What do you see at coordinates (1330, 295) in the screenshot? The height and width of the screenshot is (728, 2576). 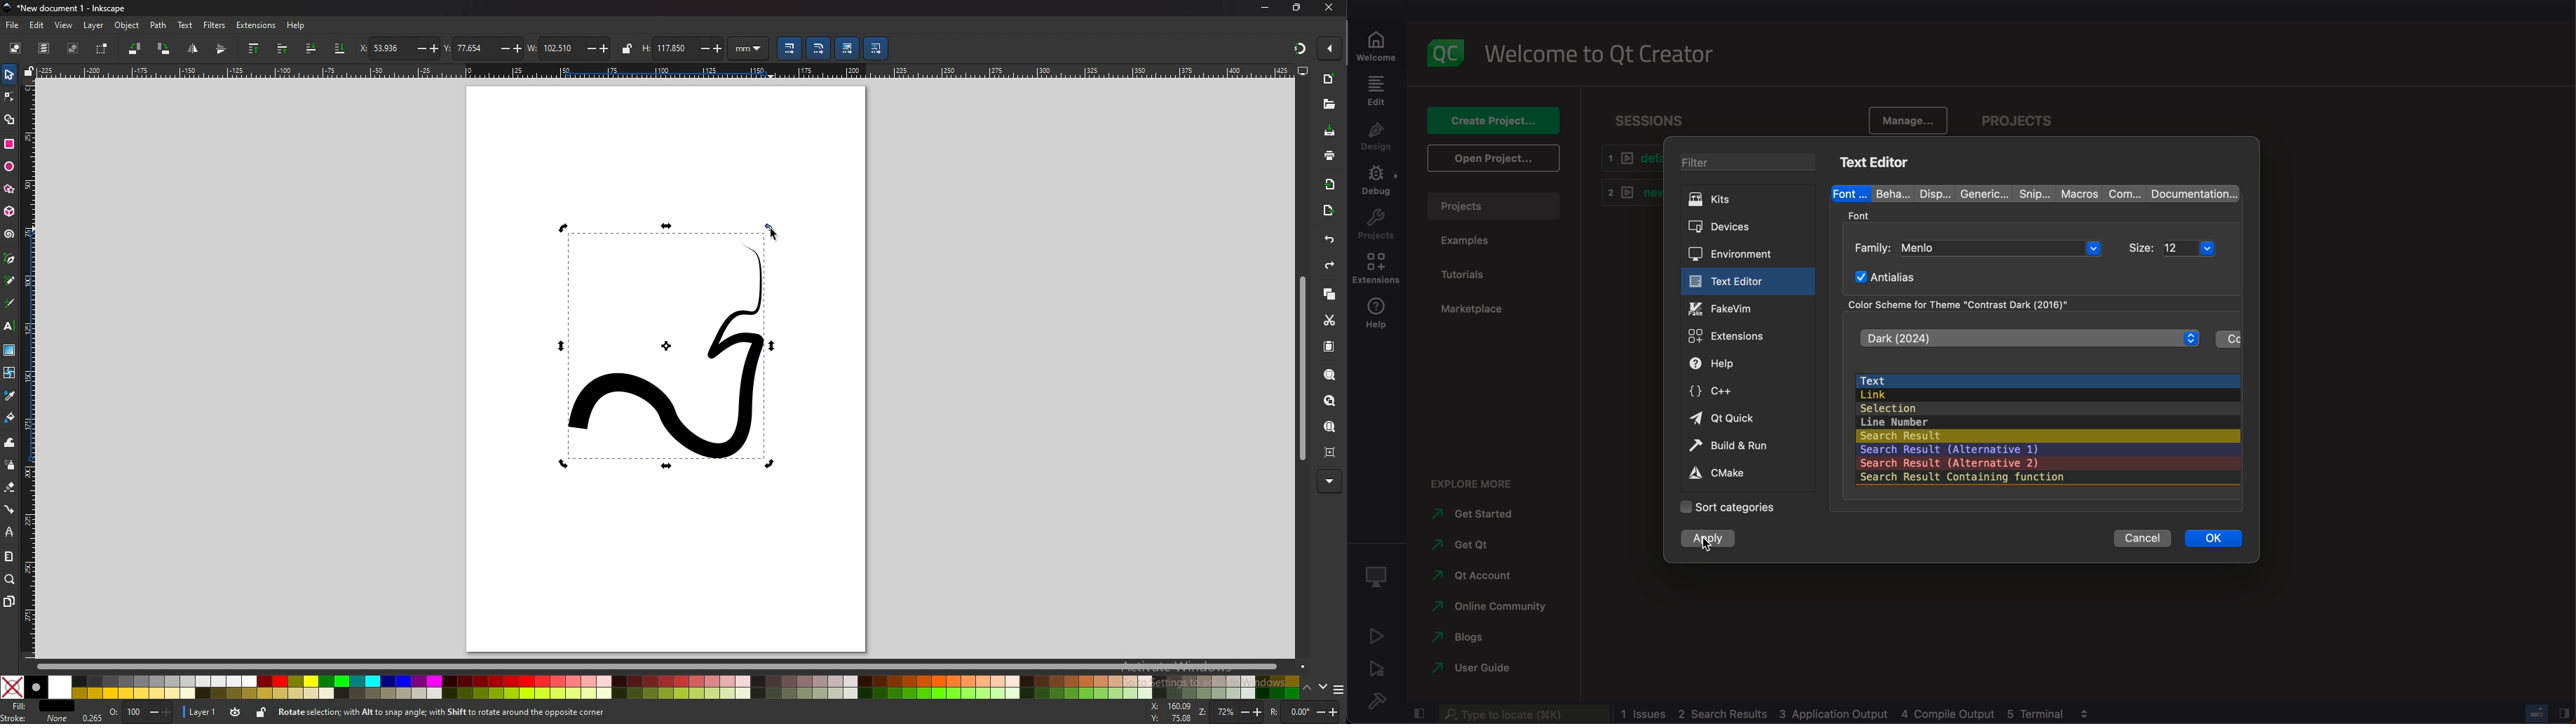 I see `copy` at bounding box center [1330, 295].